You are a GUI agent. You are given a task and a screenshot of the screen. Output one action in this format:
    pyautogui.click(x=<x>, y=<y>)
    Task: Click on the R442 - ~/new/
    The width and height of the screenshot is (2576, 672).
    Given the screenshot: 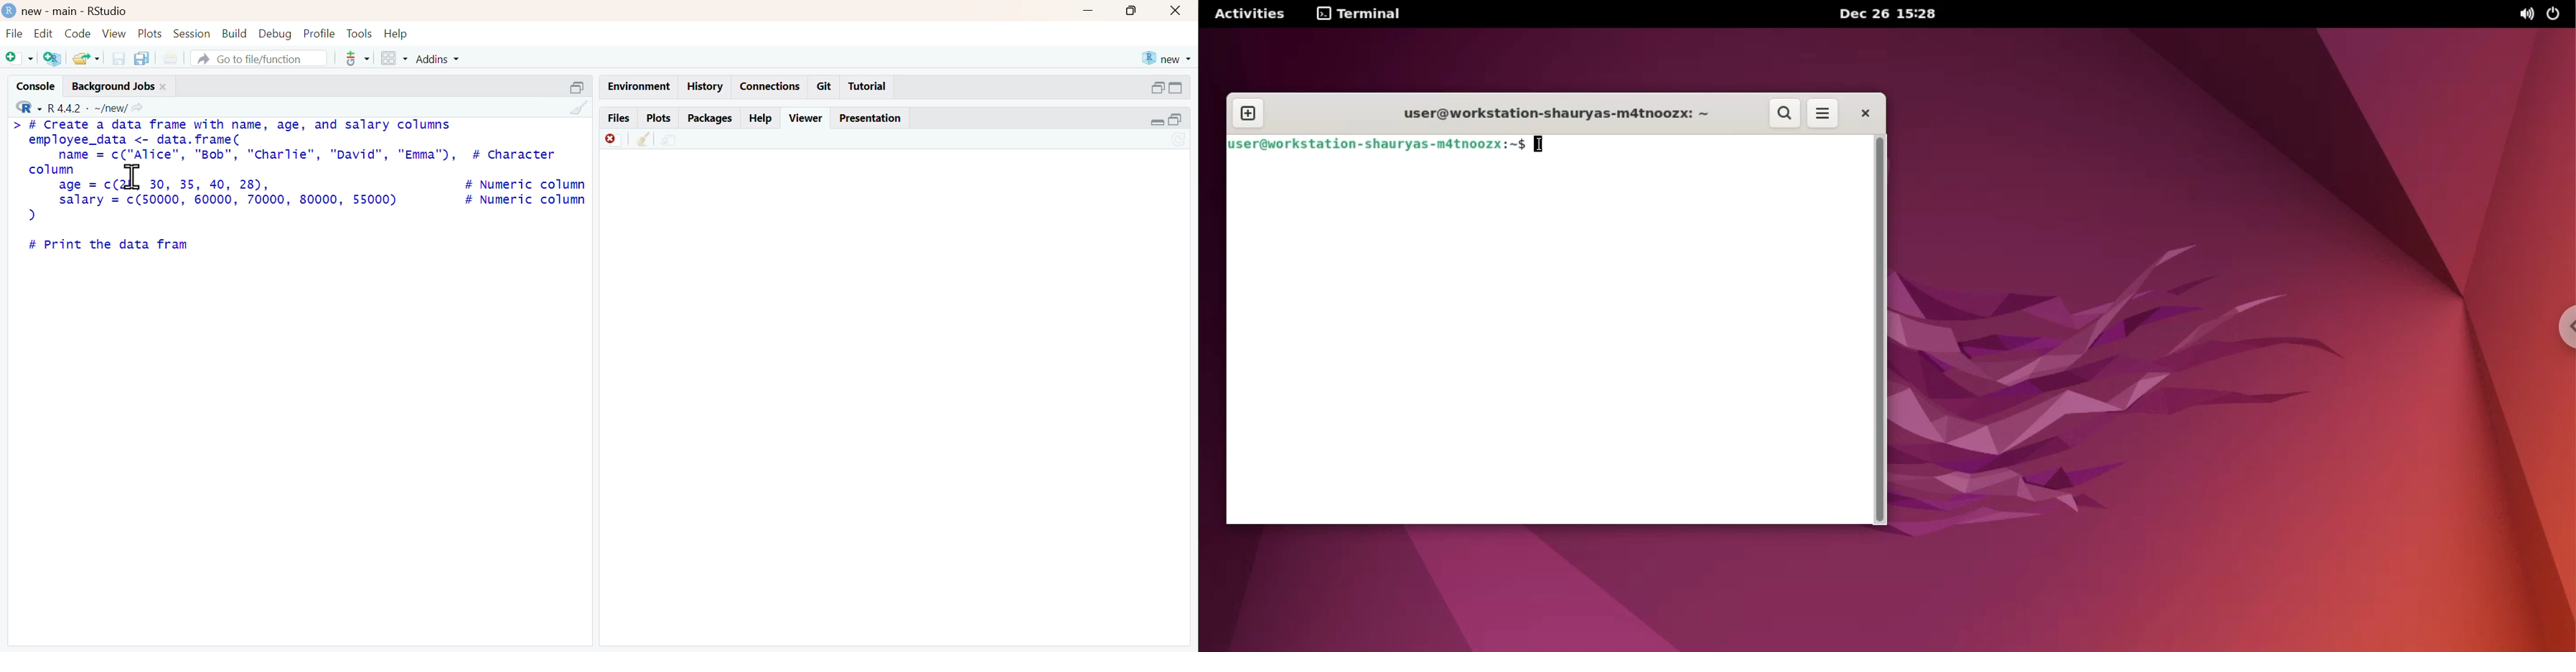 What is the action you would take?
    pyautogui.click(x=100, y=107)
    